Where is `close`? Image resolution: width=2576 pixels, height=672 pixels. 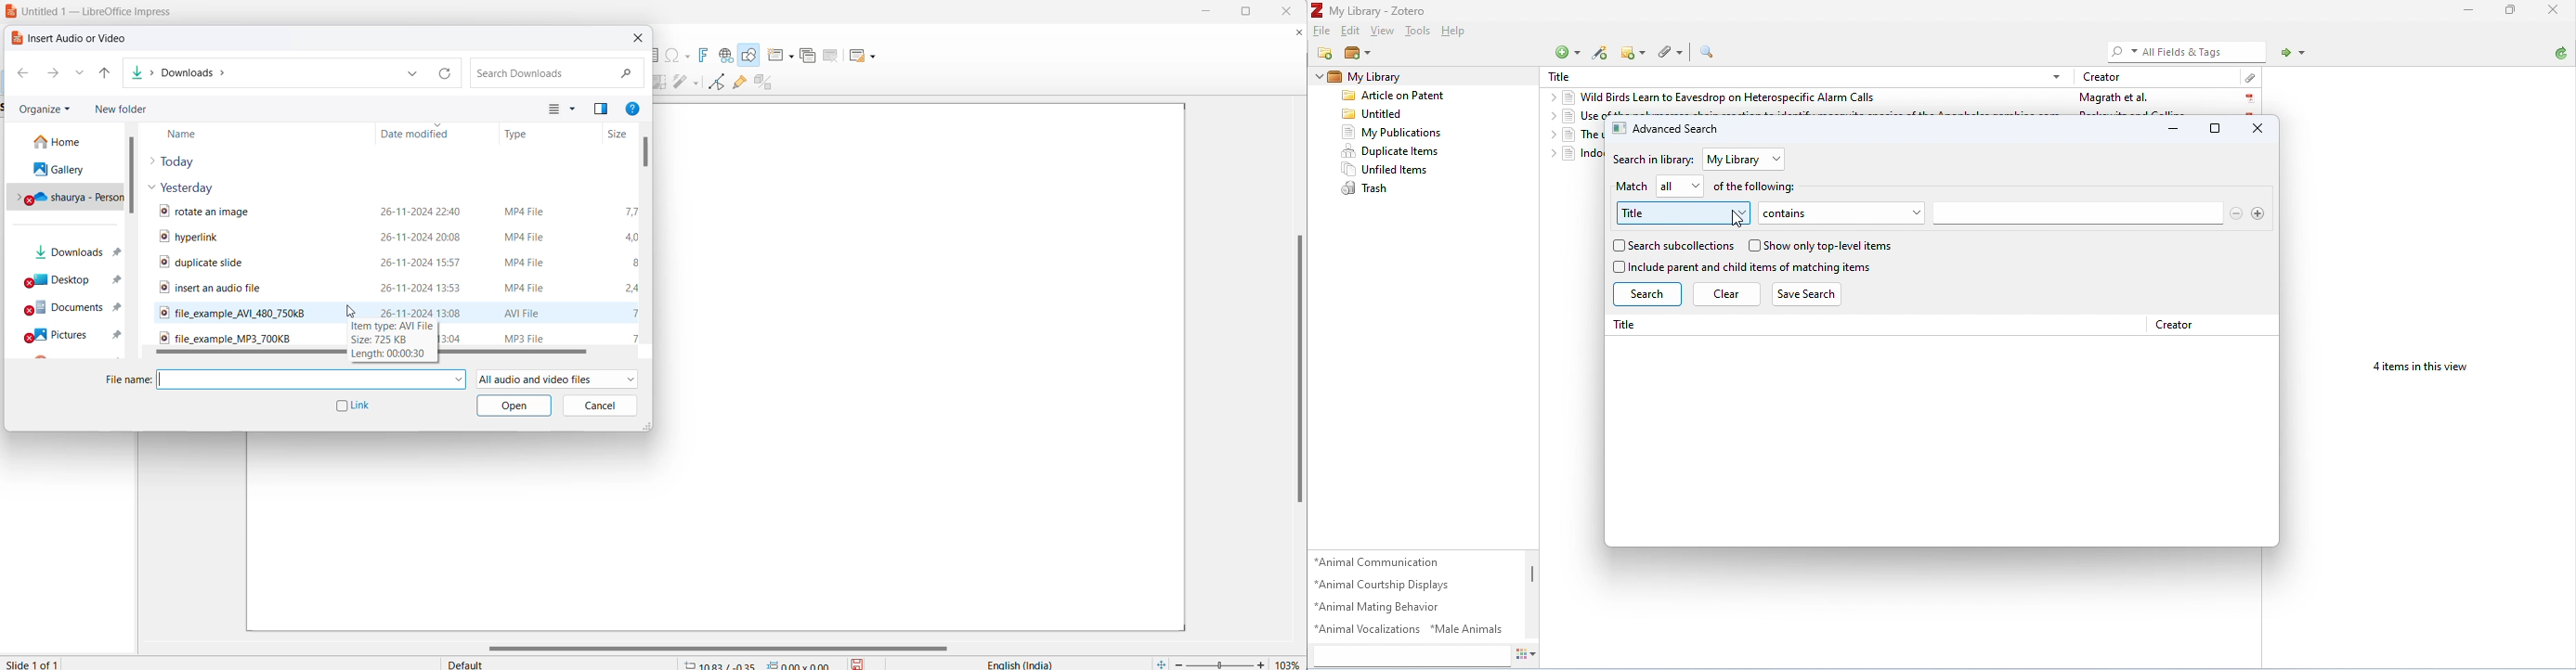
close is located at coordinates (2259, 129).